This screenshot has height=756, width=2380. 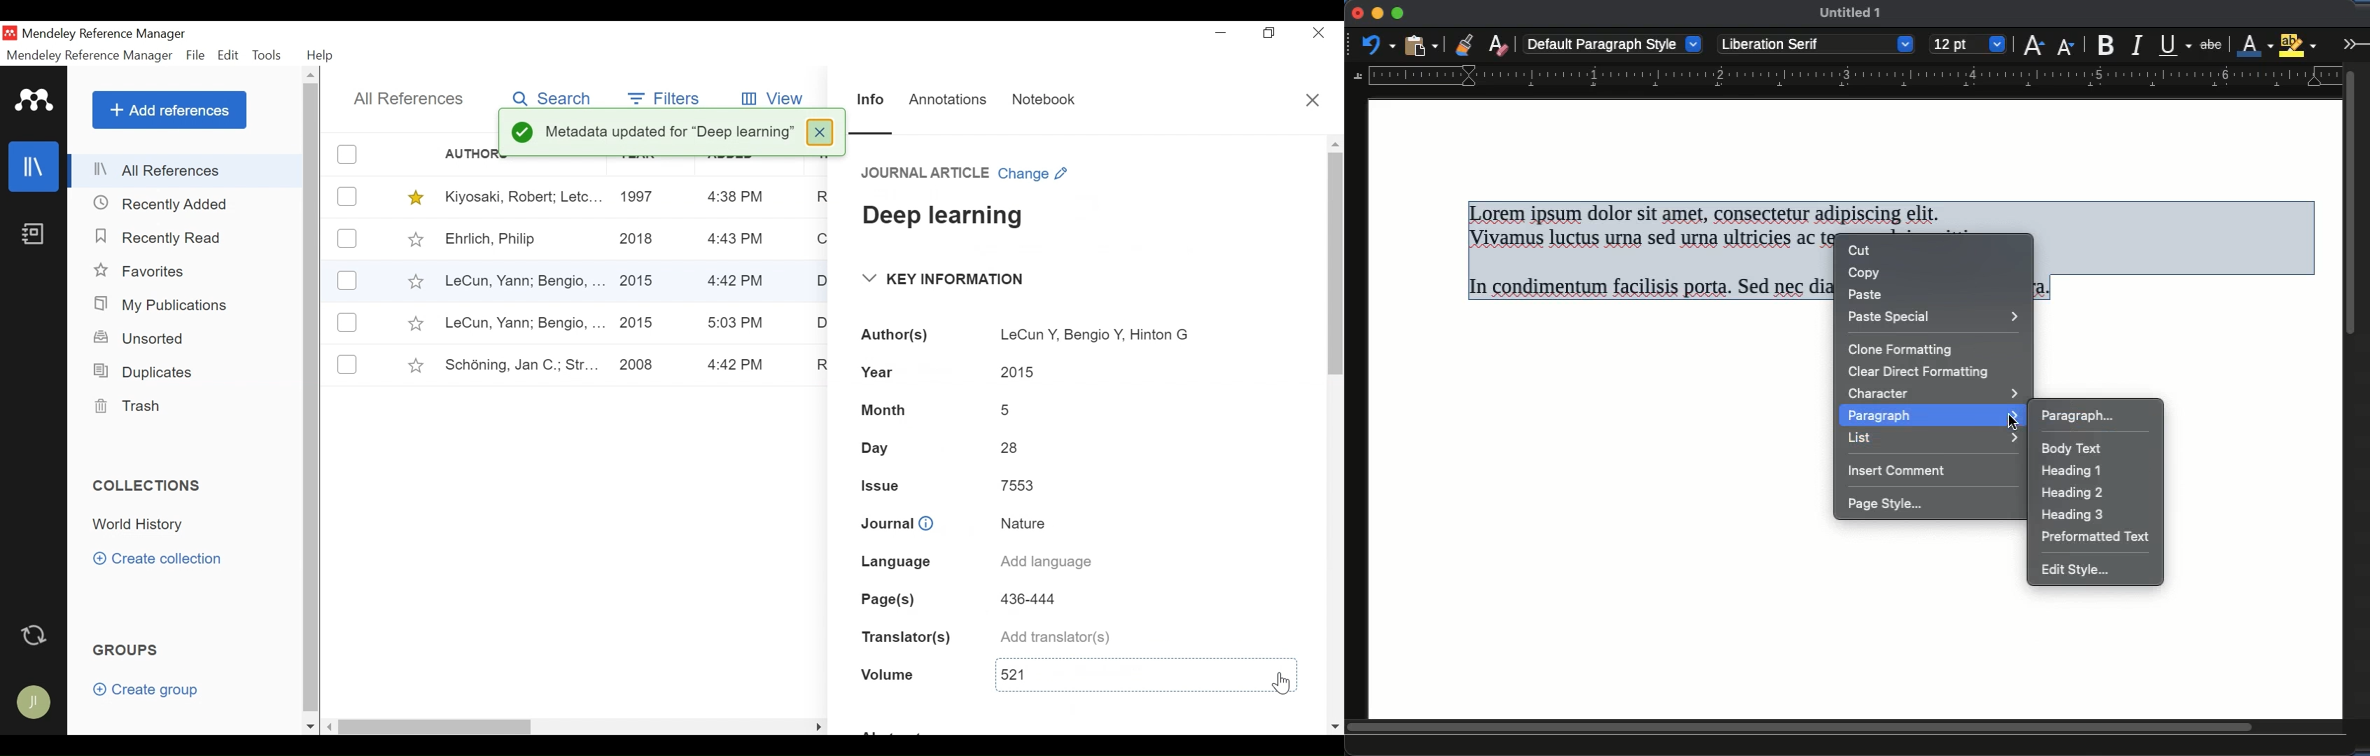 I want to click on Notebook, so click(x=32, y=235).